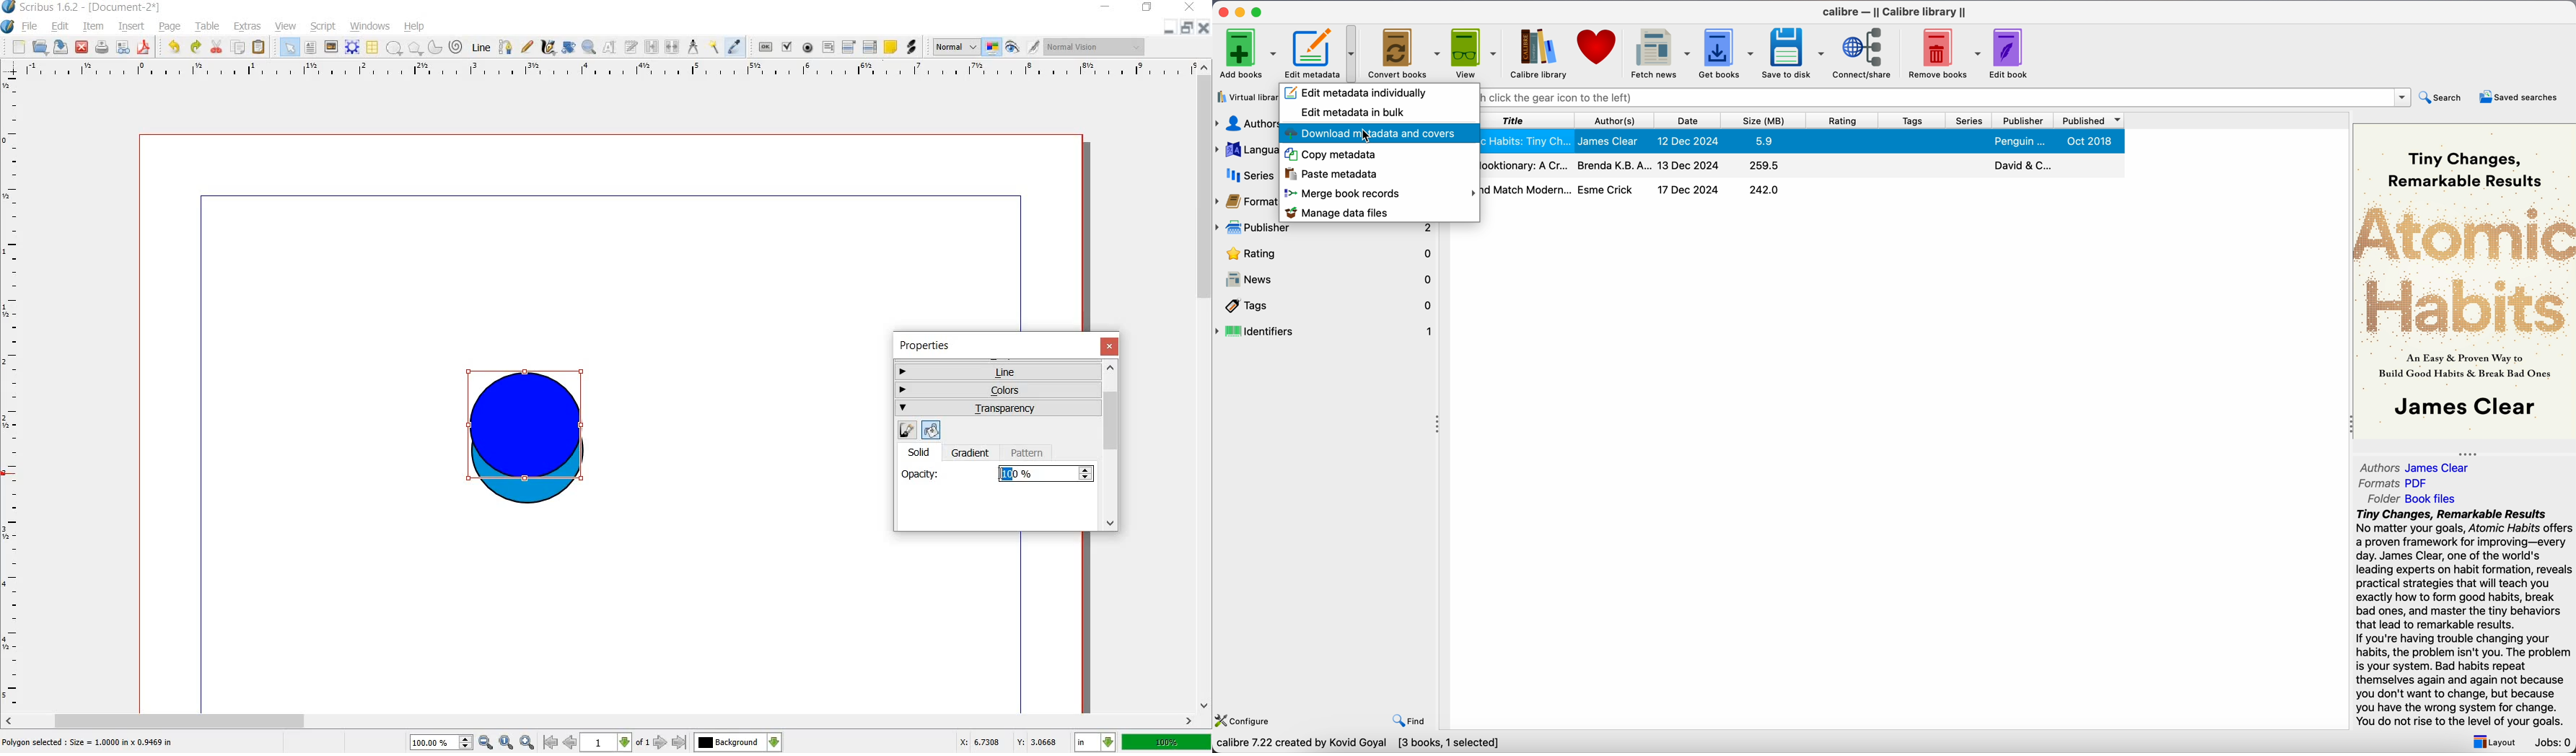 The width and height of the screenshot is (2576, 756). I want to click on tags, so click(1912, 120).